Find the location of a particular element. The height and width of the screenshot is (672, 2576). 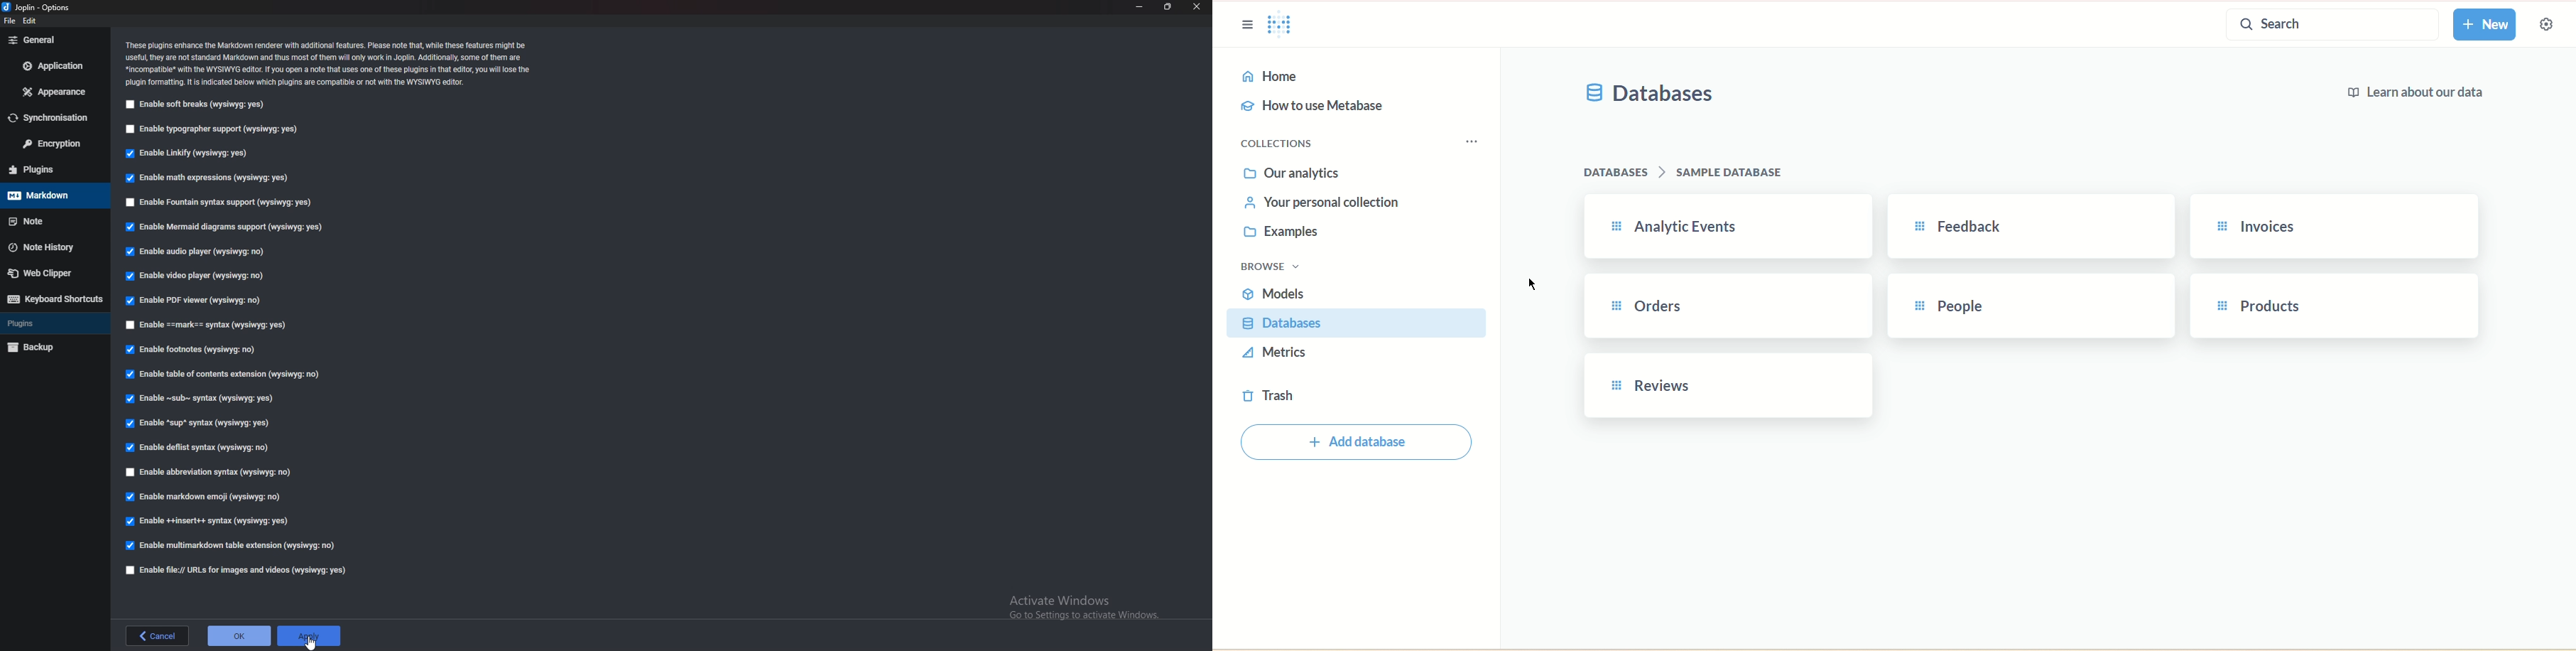

ok is located at coordinates (240, 636).